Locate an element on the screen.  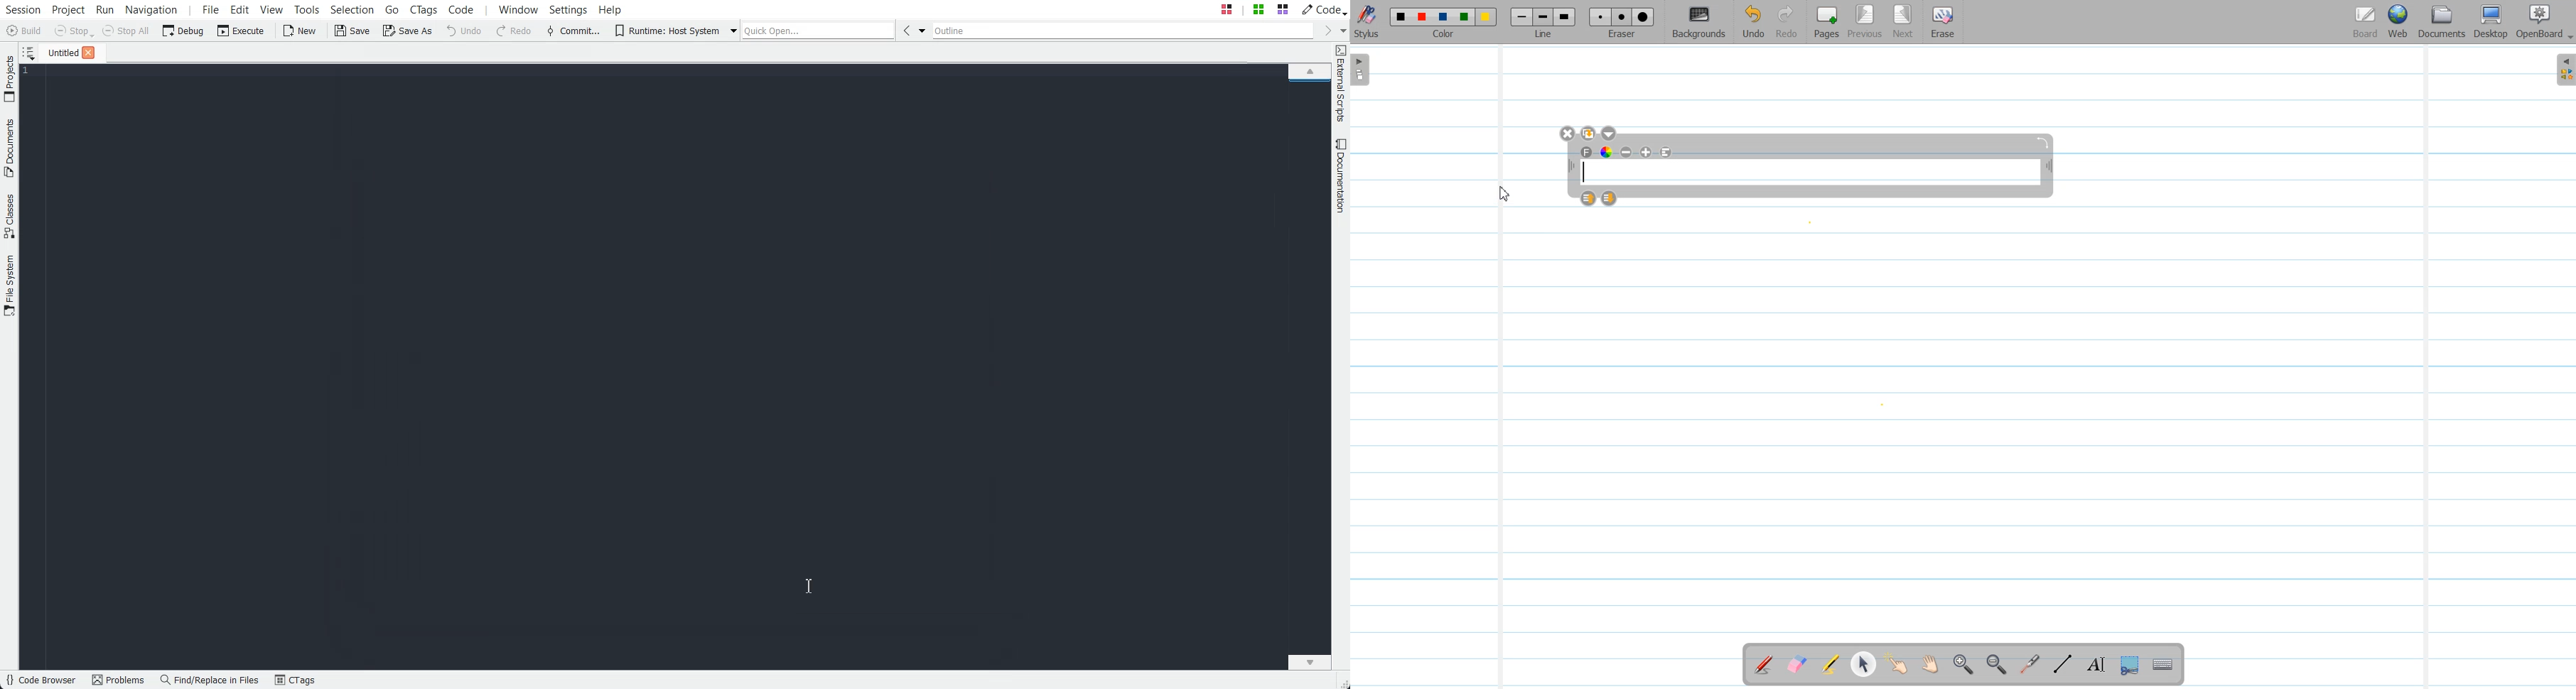
Find/Replace in files is located at coordinates (210, 680).